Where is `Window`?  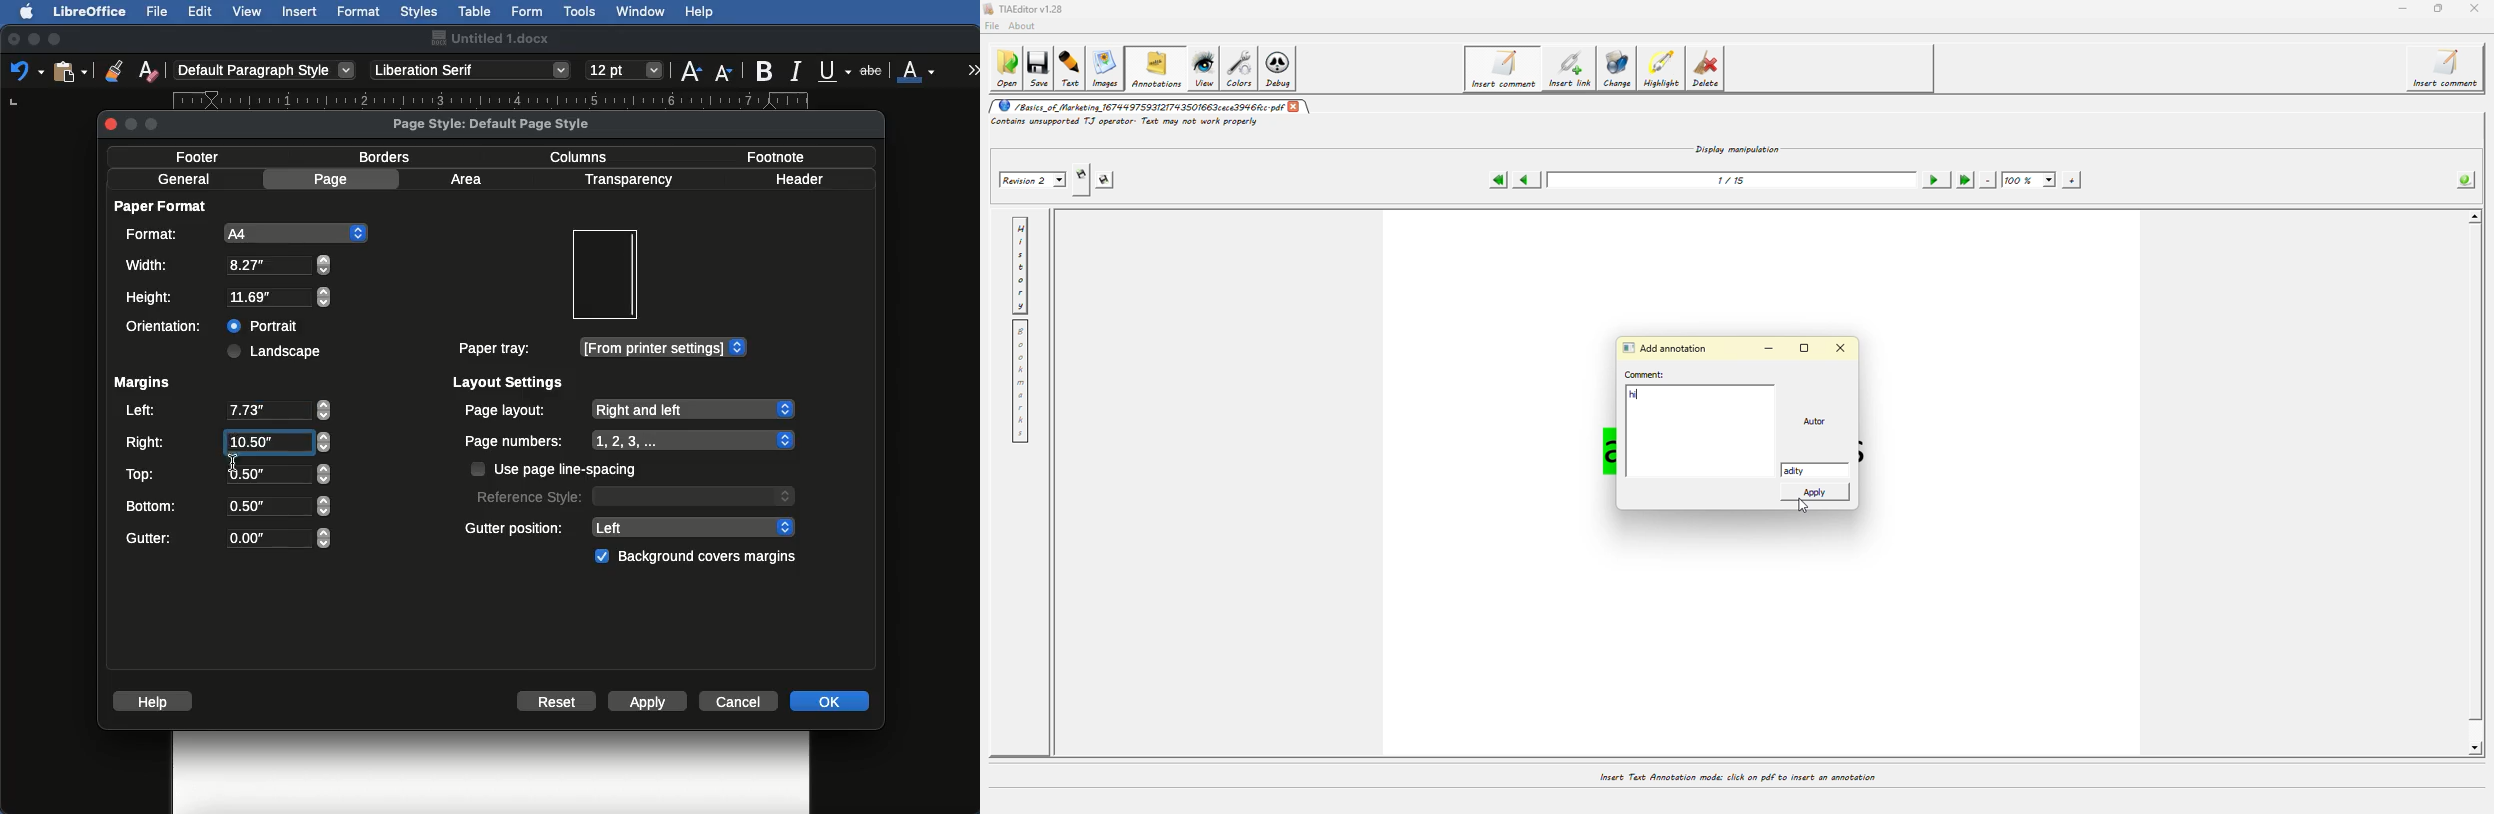 Window is located at coordinates (641, 12).